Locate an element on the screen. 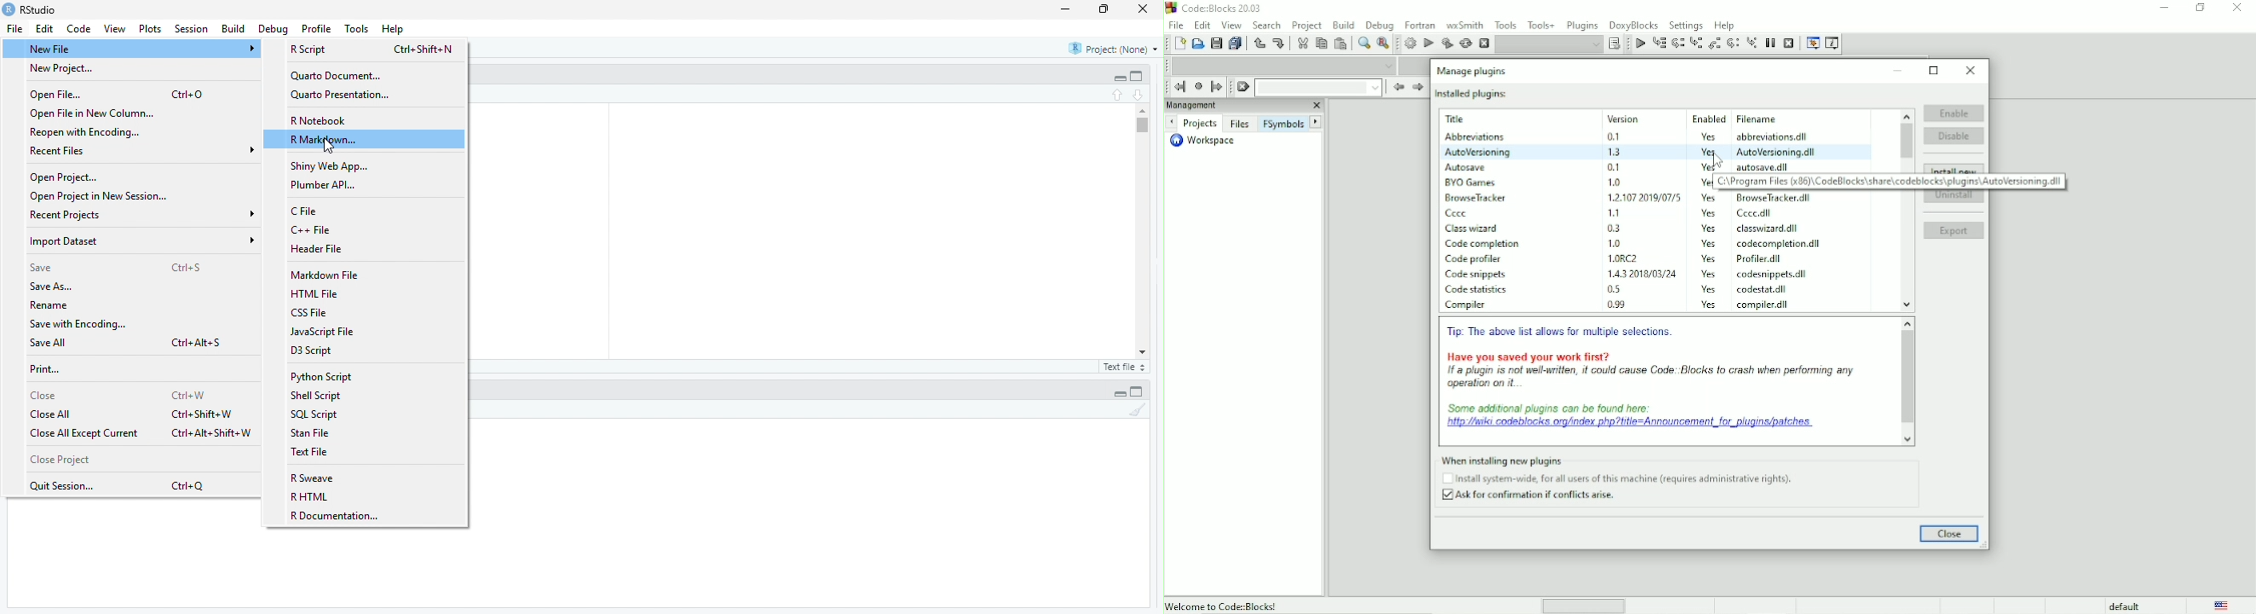 The image size is (2268, 616). Help is located at coordinates (1725, 24).